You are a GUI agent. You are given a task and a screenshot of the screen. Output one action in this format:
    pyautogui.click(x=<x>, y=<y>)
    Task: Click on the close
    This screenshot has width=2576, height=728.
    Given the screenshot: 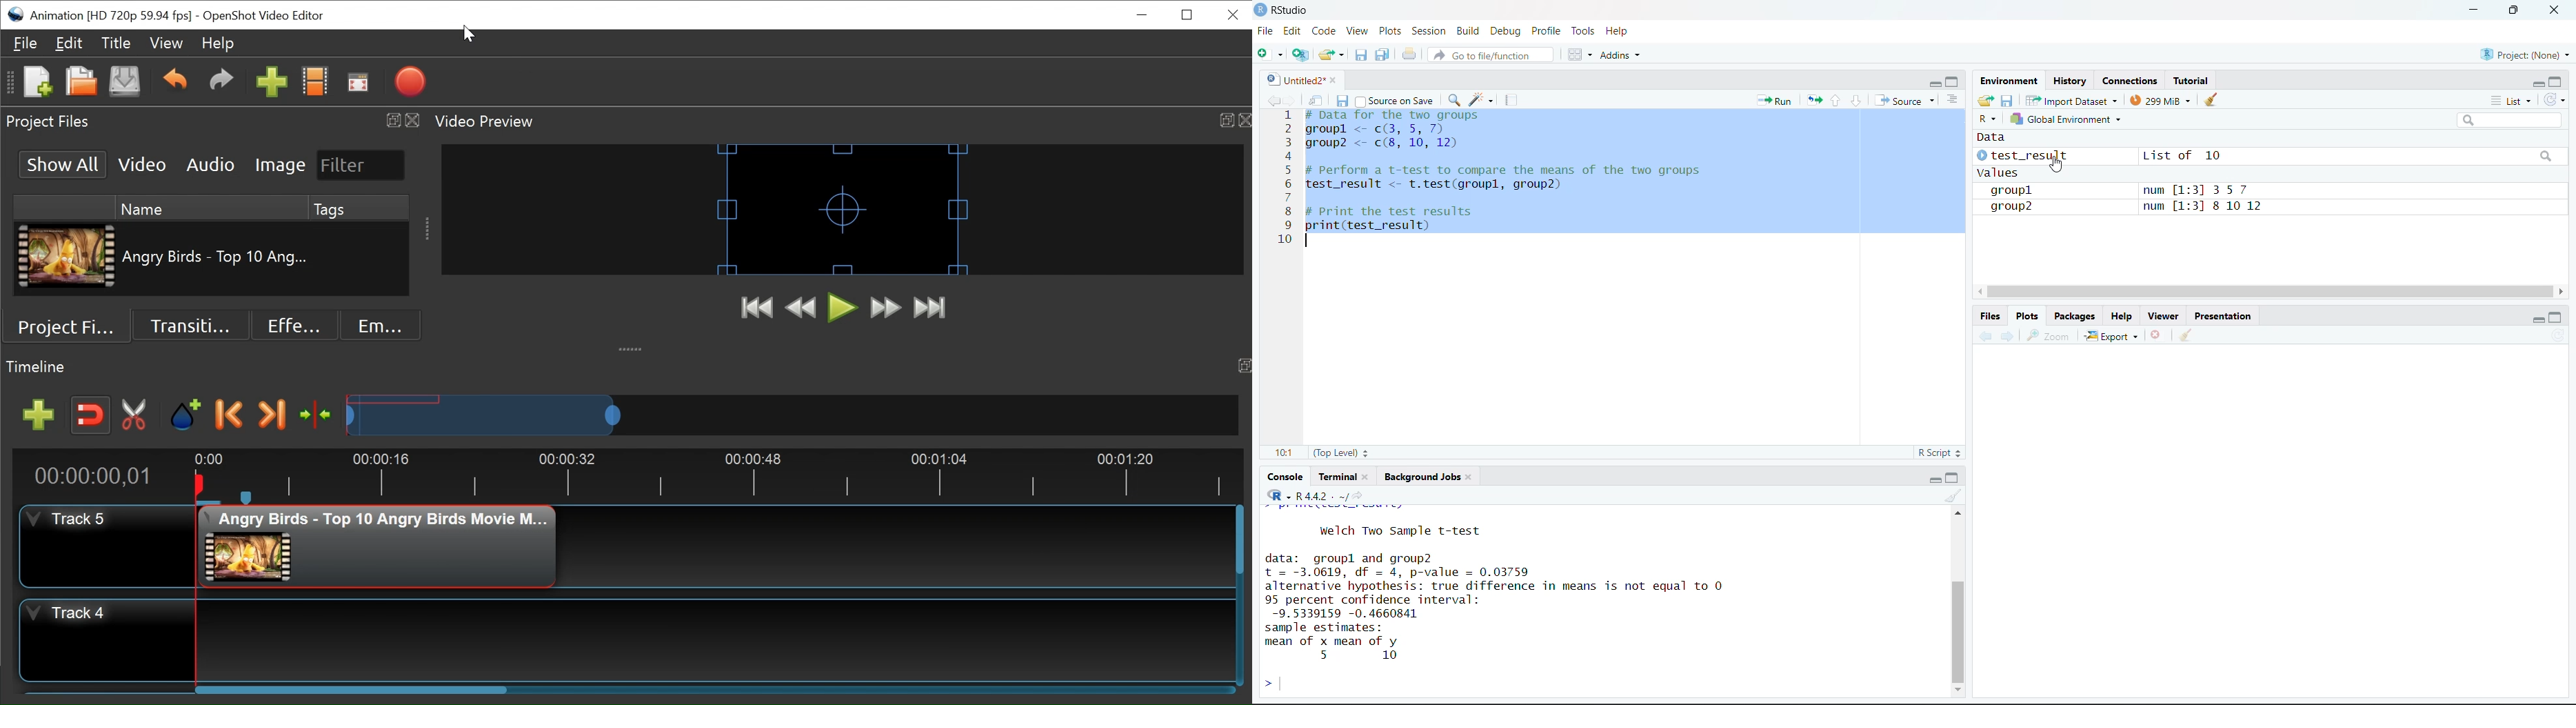 What is the action you would take?
    pyautogui.click(x=1336, y=80)
    